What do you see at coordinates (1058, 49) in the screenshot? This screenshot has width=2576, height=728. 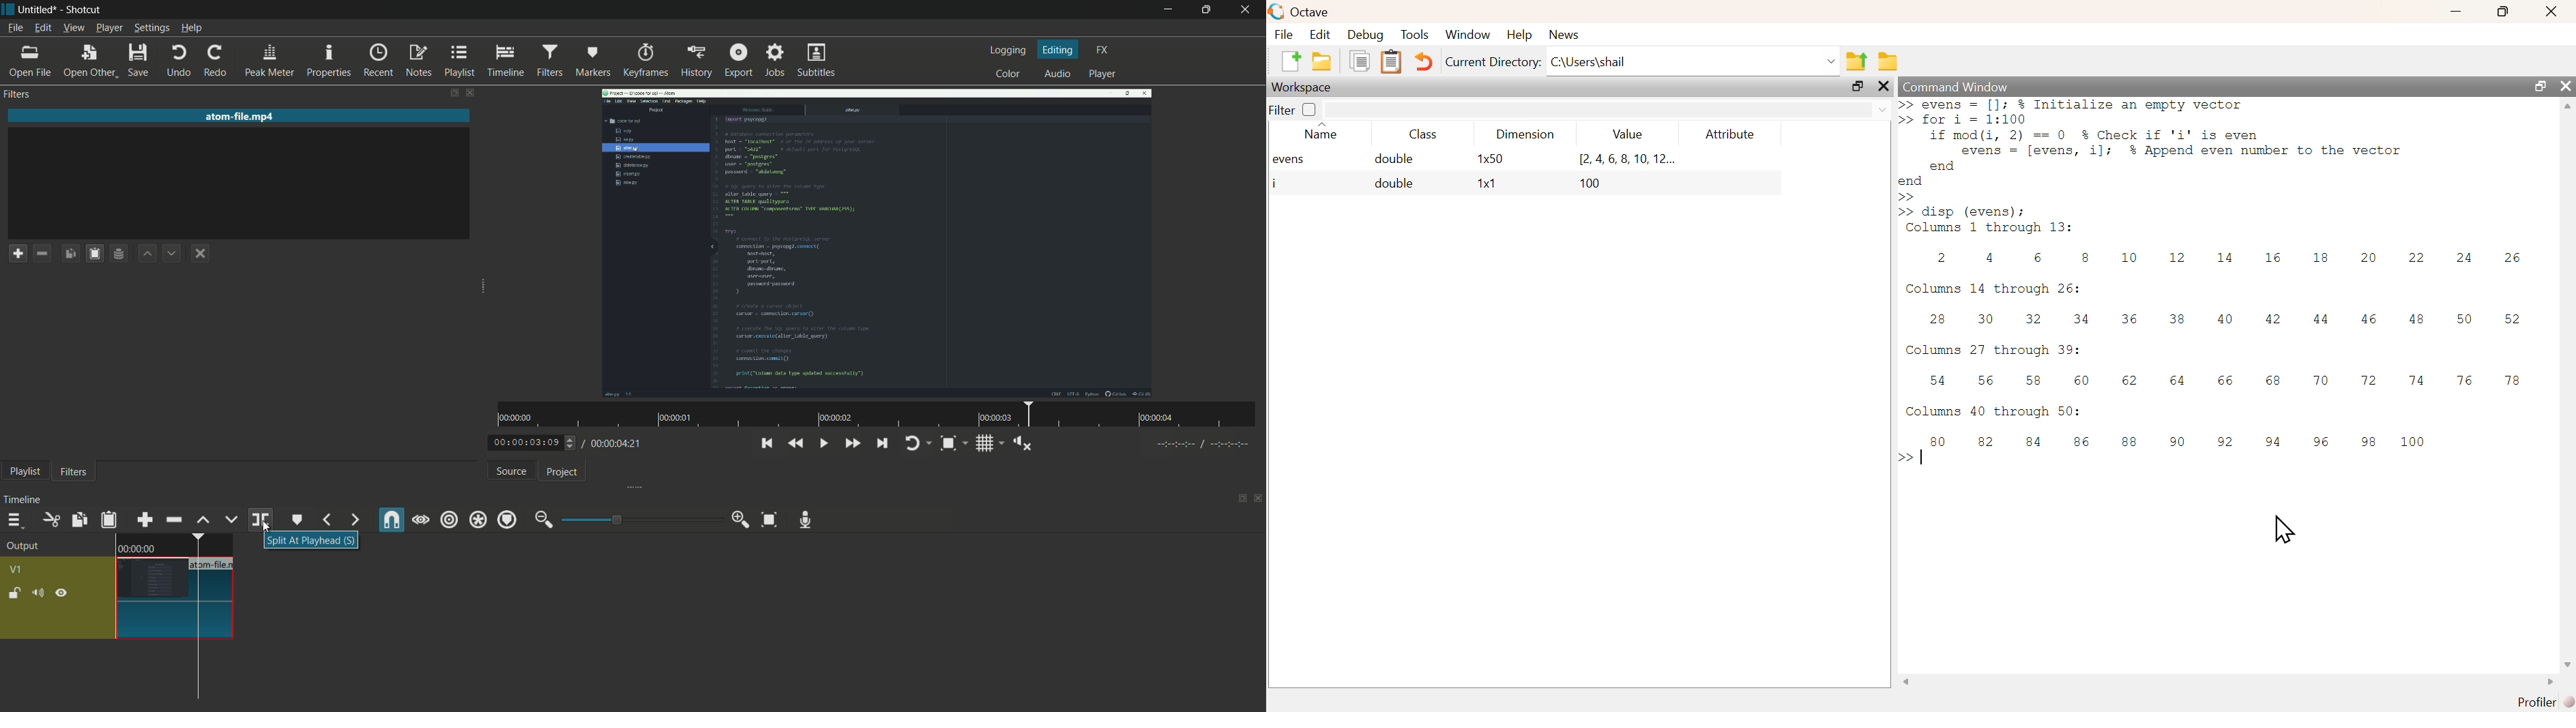 I see `editing` at bounding box center [1058, 49].